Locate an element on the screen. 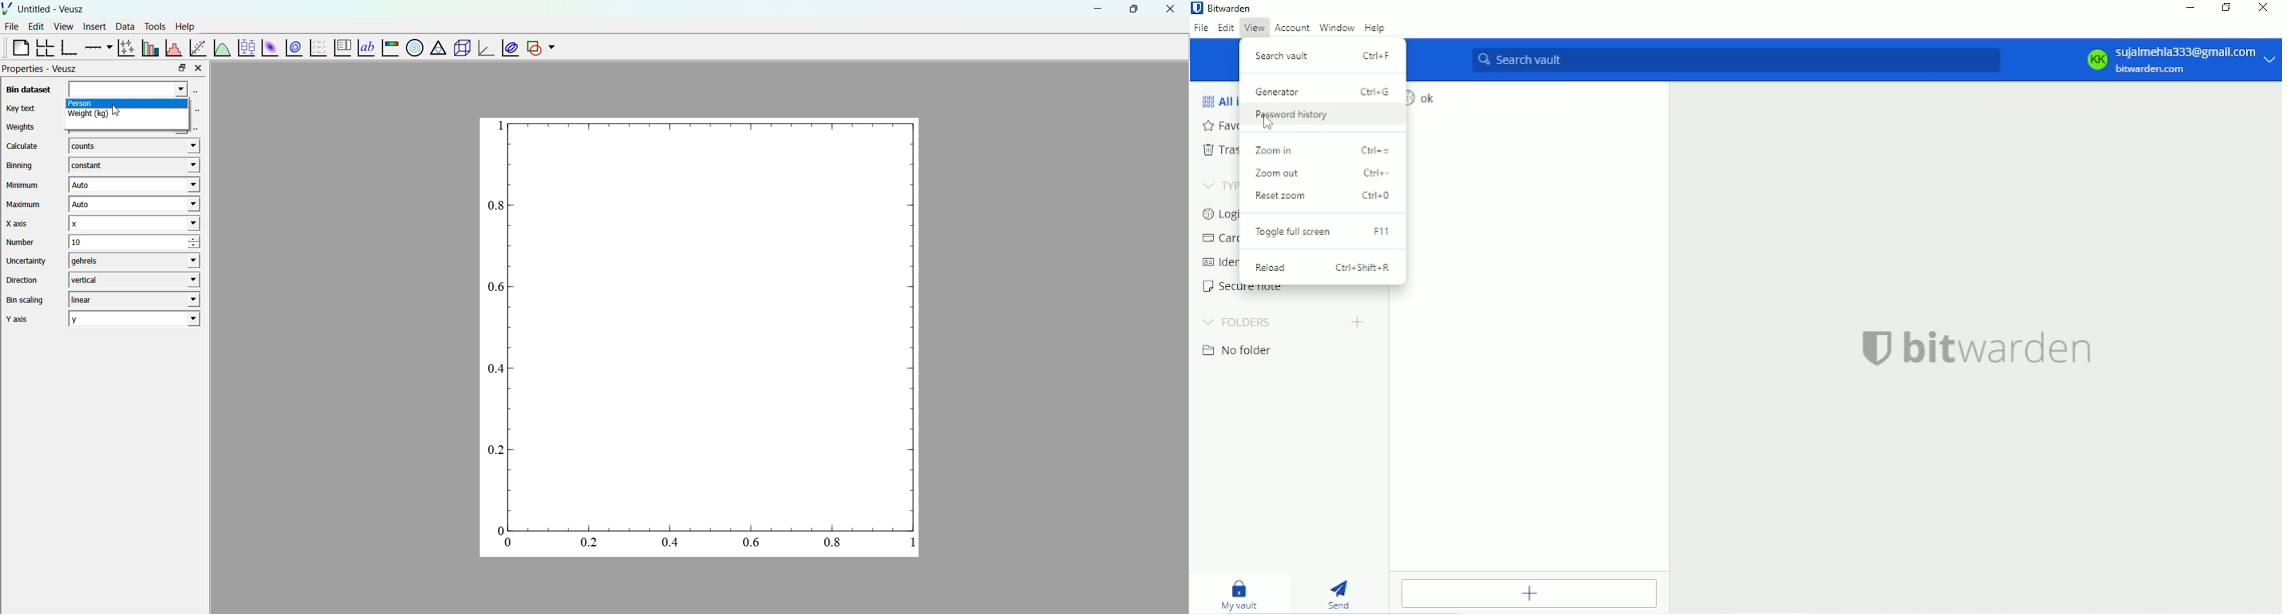 Image resolution: width=2296 pixels, height=616 pixels. 10 is located at coordinates (117, 242).